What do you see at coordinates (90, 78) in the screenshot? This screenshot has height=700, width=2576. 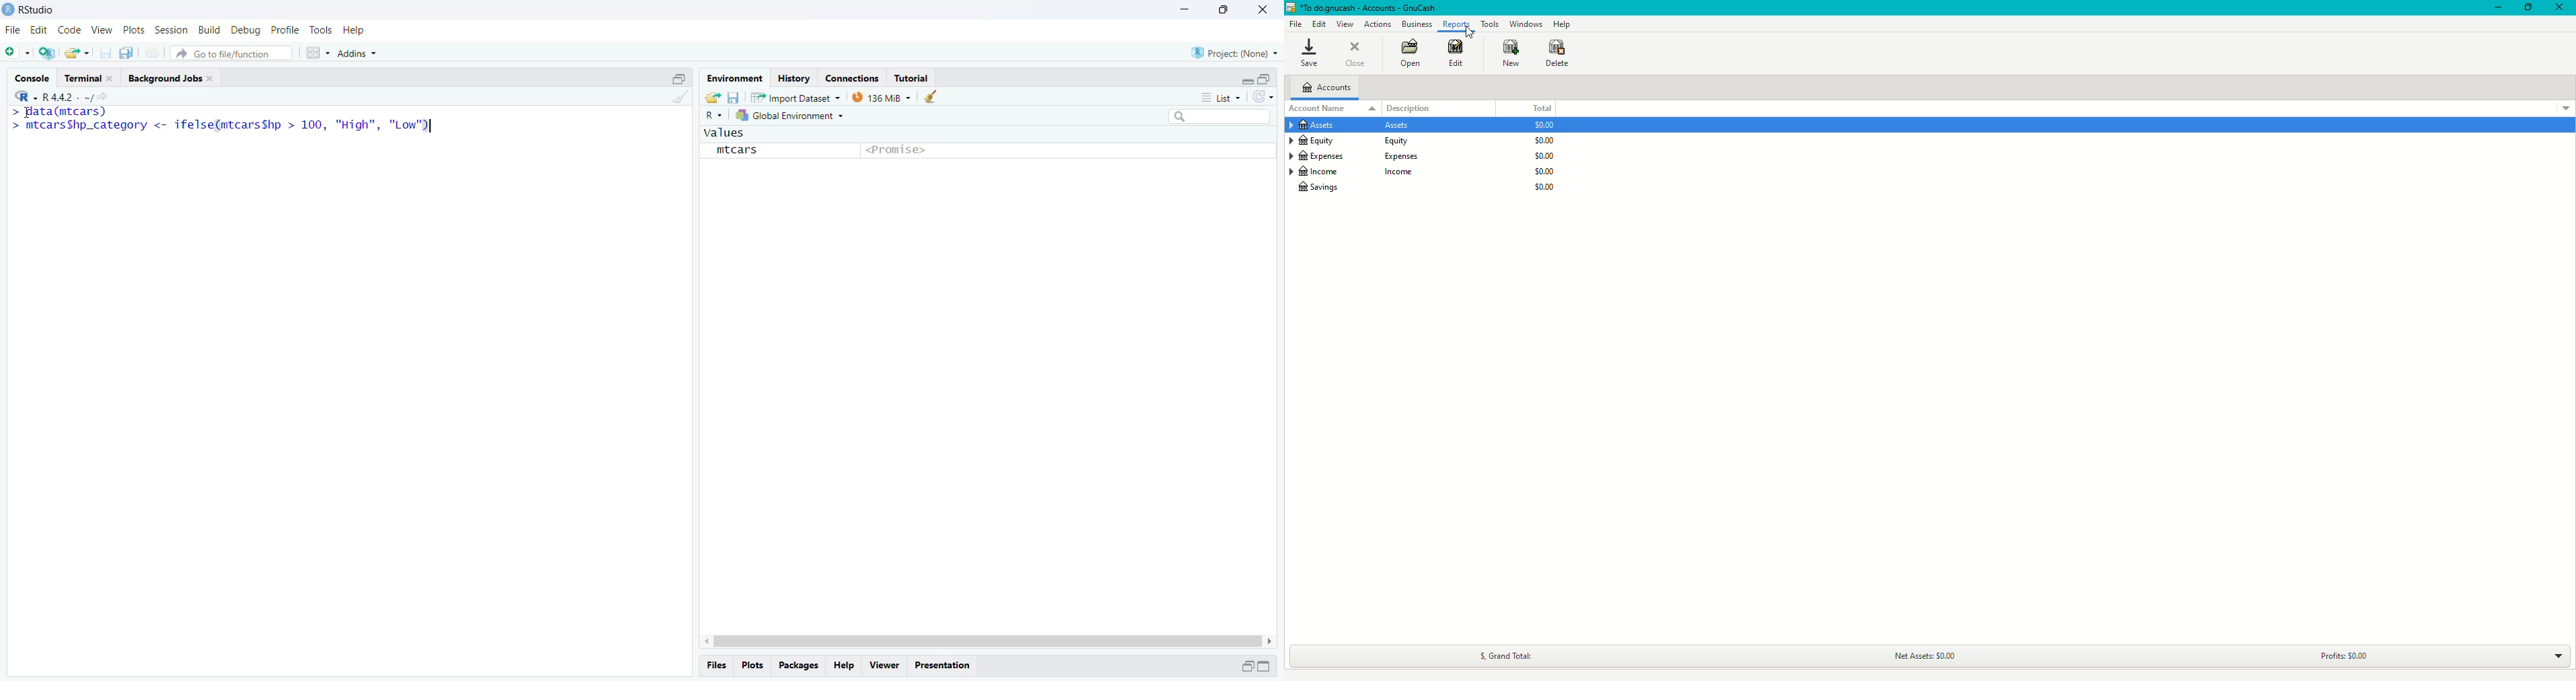 I see `Terminal` at bounding box center [90, 78].